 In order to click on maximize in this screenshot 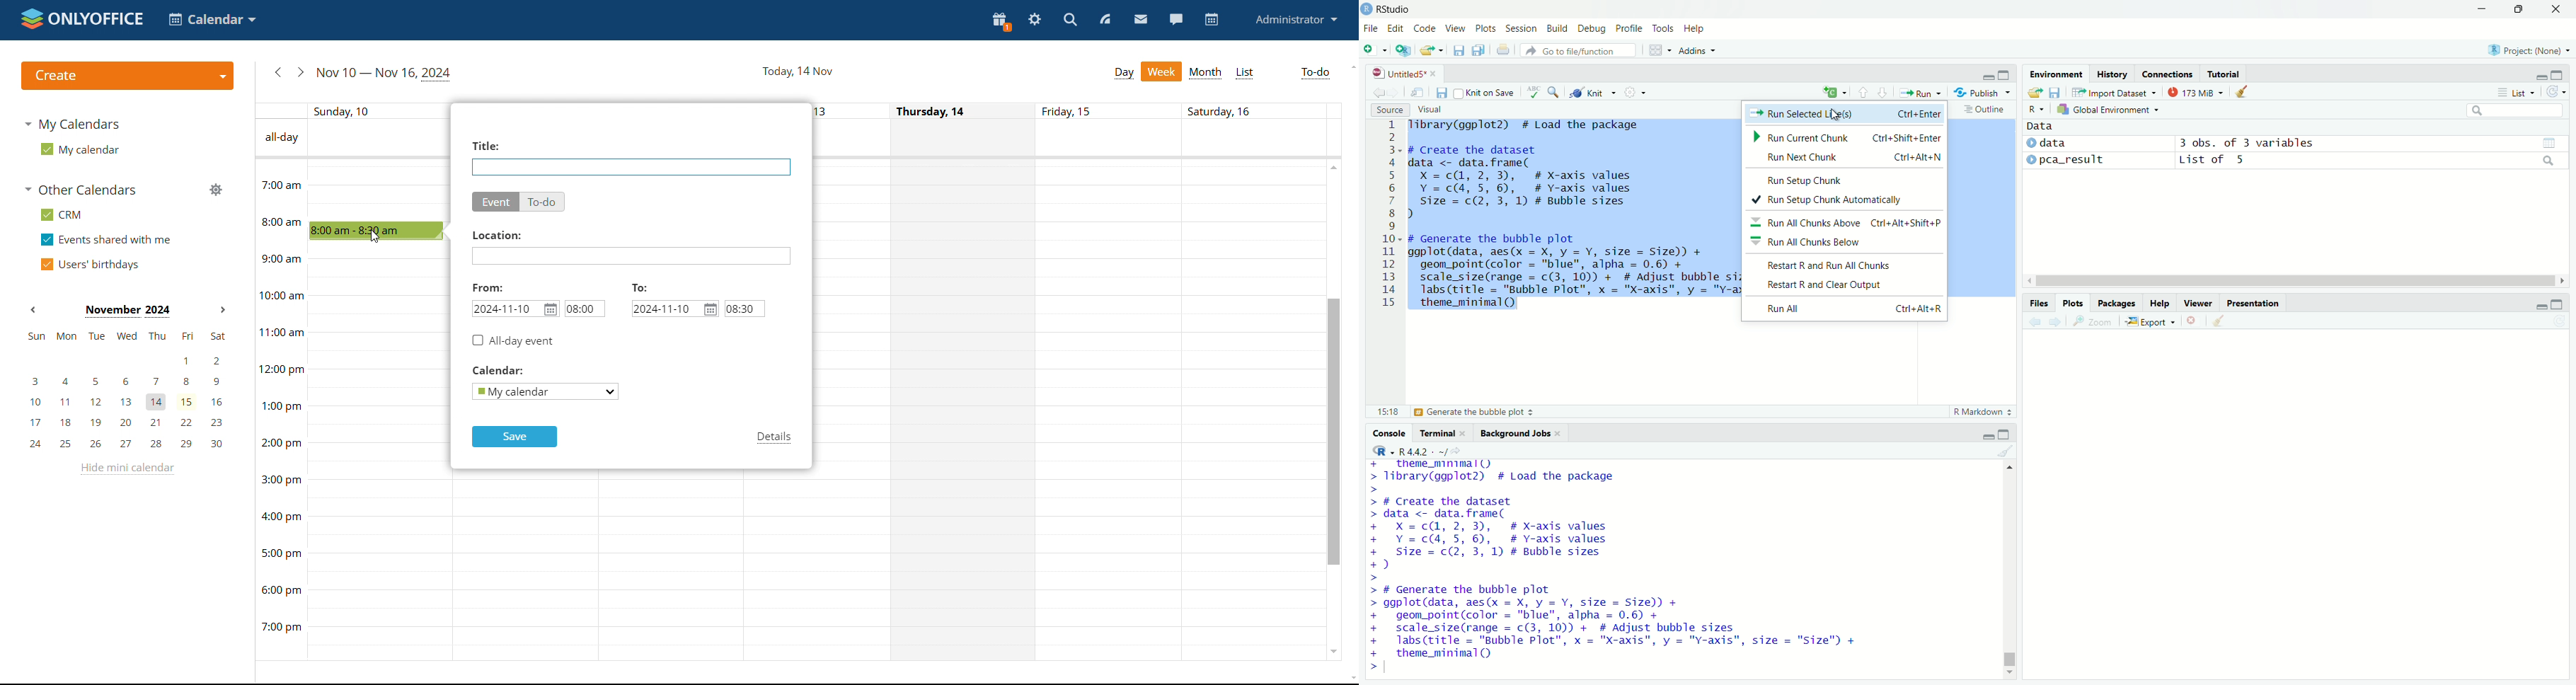, I will do `click(2560, 304)`.